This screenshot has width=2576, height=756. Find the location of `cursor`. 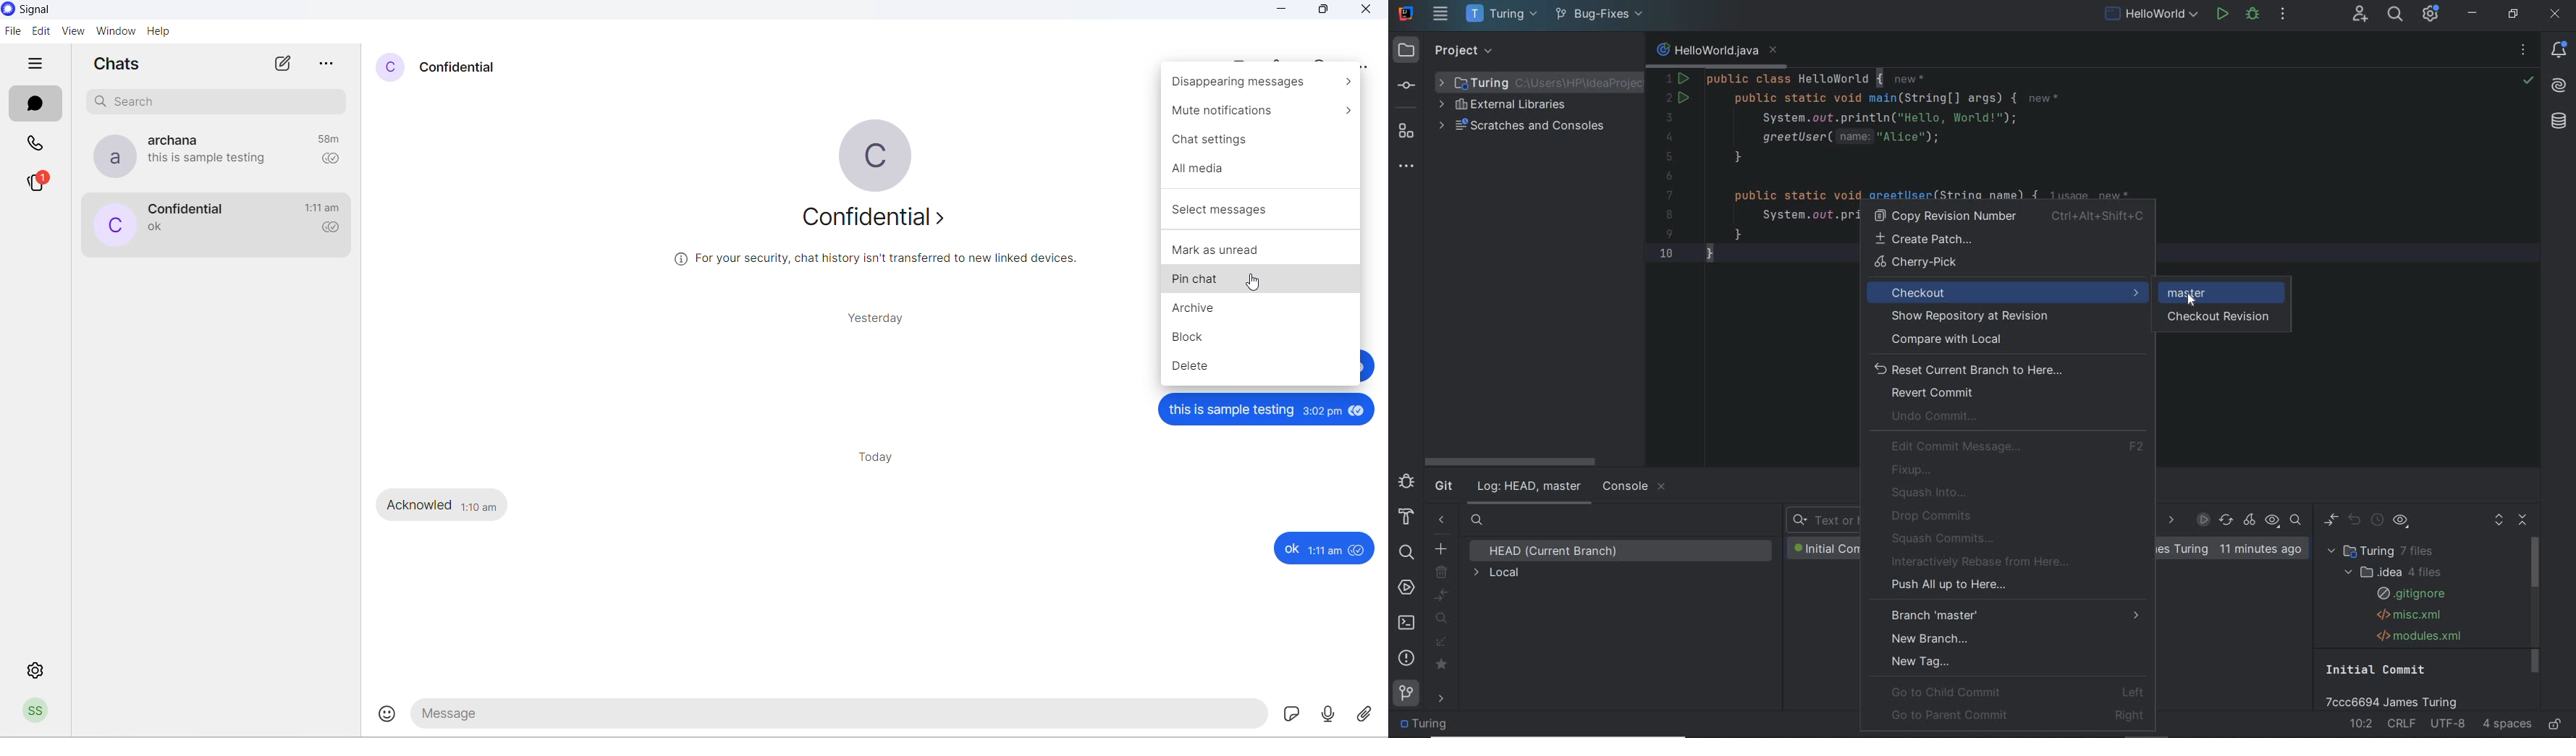

cursor is located at coordinates (1257, 284).